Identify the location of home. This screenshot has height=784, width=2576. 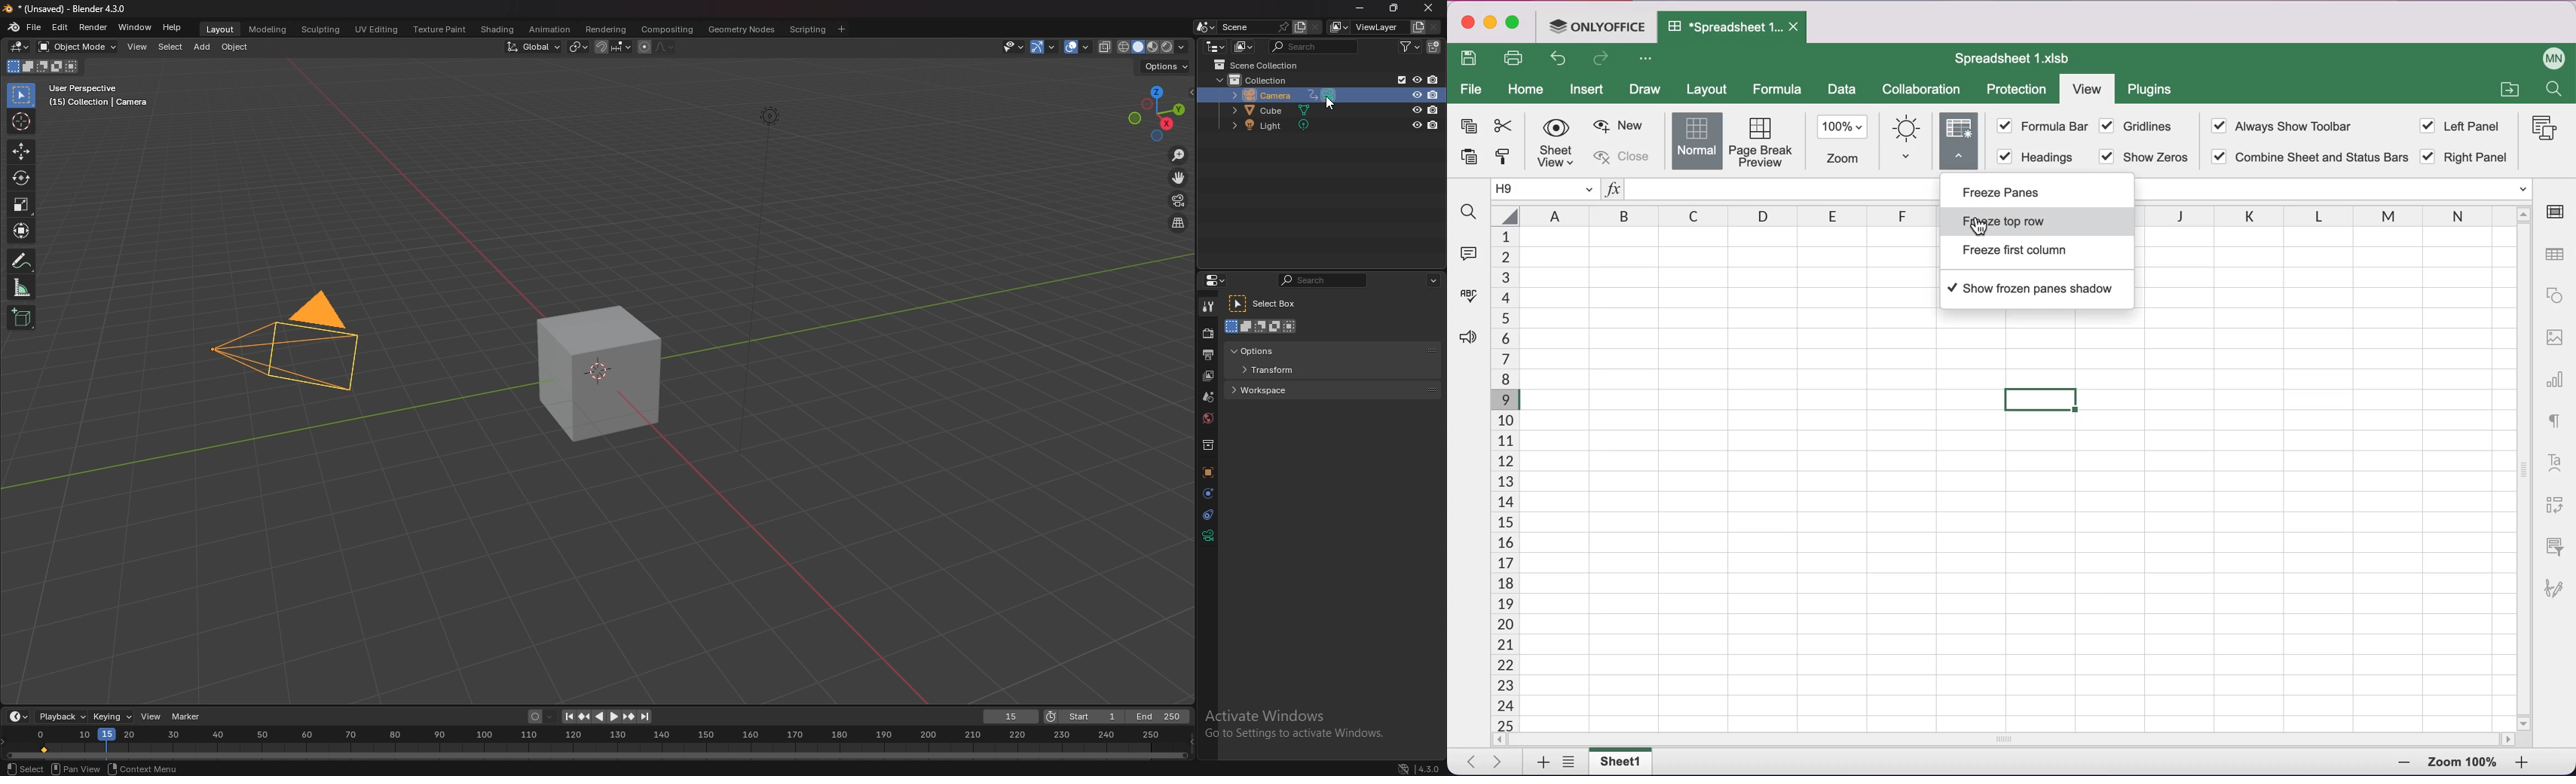
(1526, 89).